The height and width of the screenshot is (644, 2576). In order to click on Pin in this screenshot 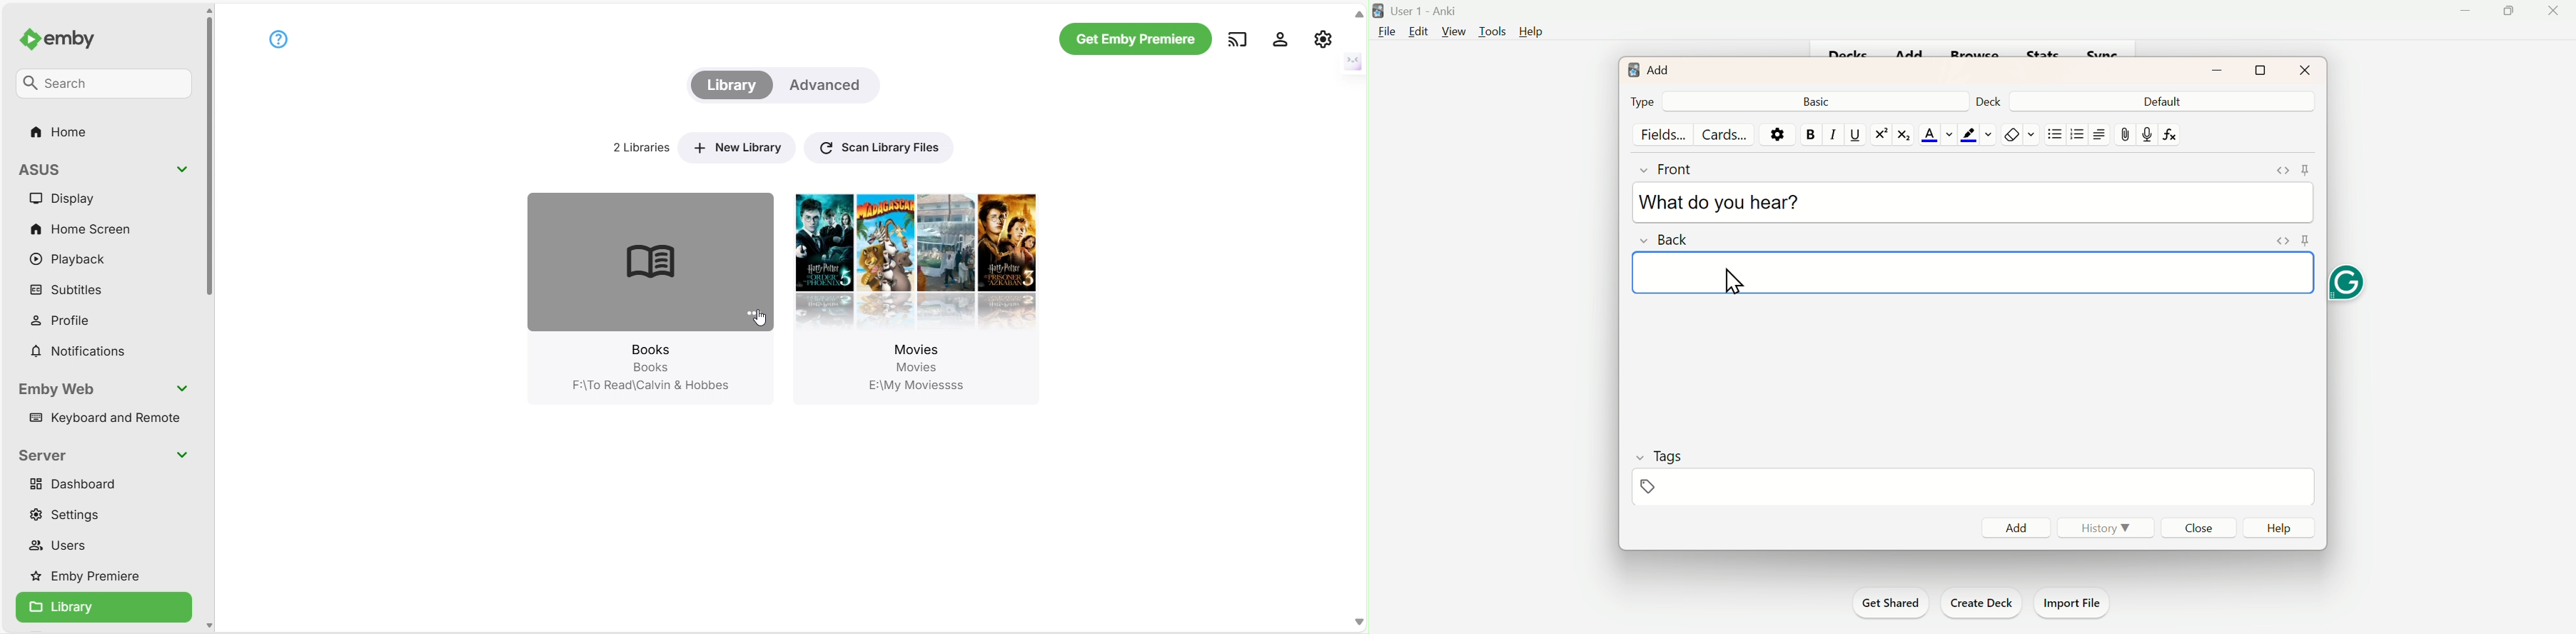, I will do `click(1647, 487)`.